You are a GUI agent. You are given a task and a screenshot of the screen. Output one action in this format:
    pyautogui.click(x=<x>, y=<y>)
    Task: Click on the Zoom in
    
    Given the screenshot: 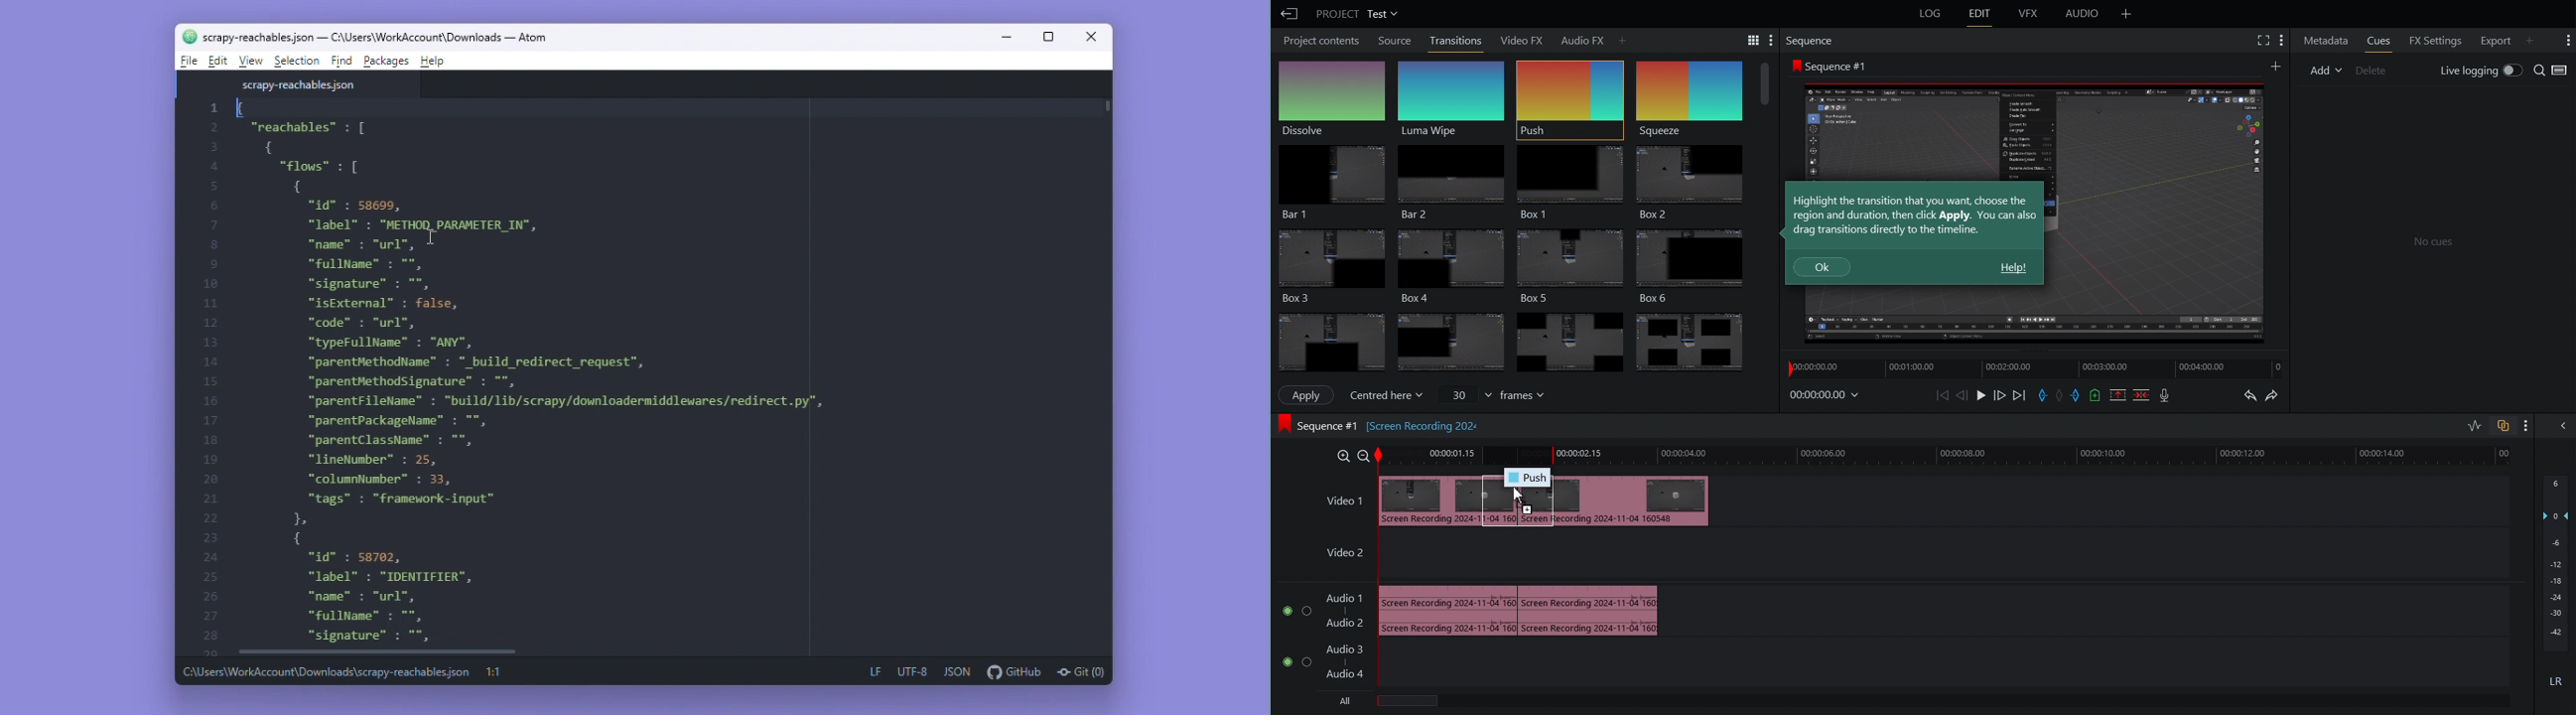 What is the action you would take?
    pyautogui.click(x=1339, y=455)
    